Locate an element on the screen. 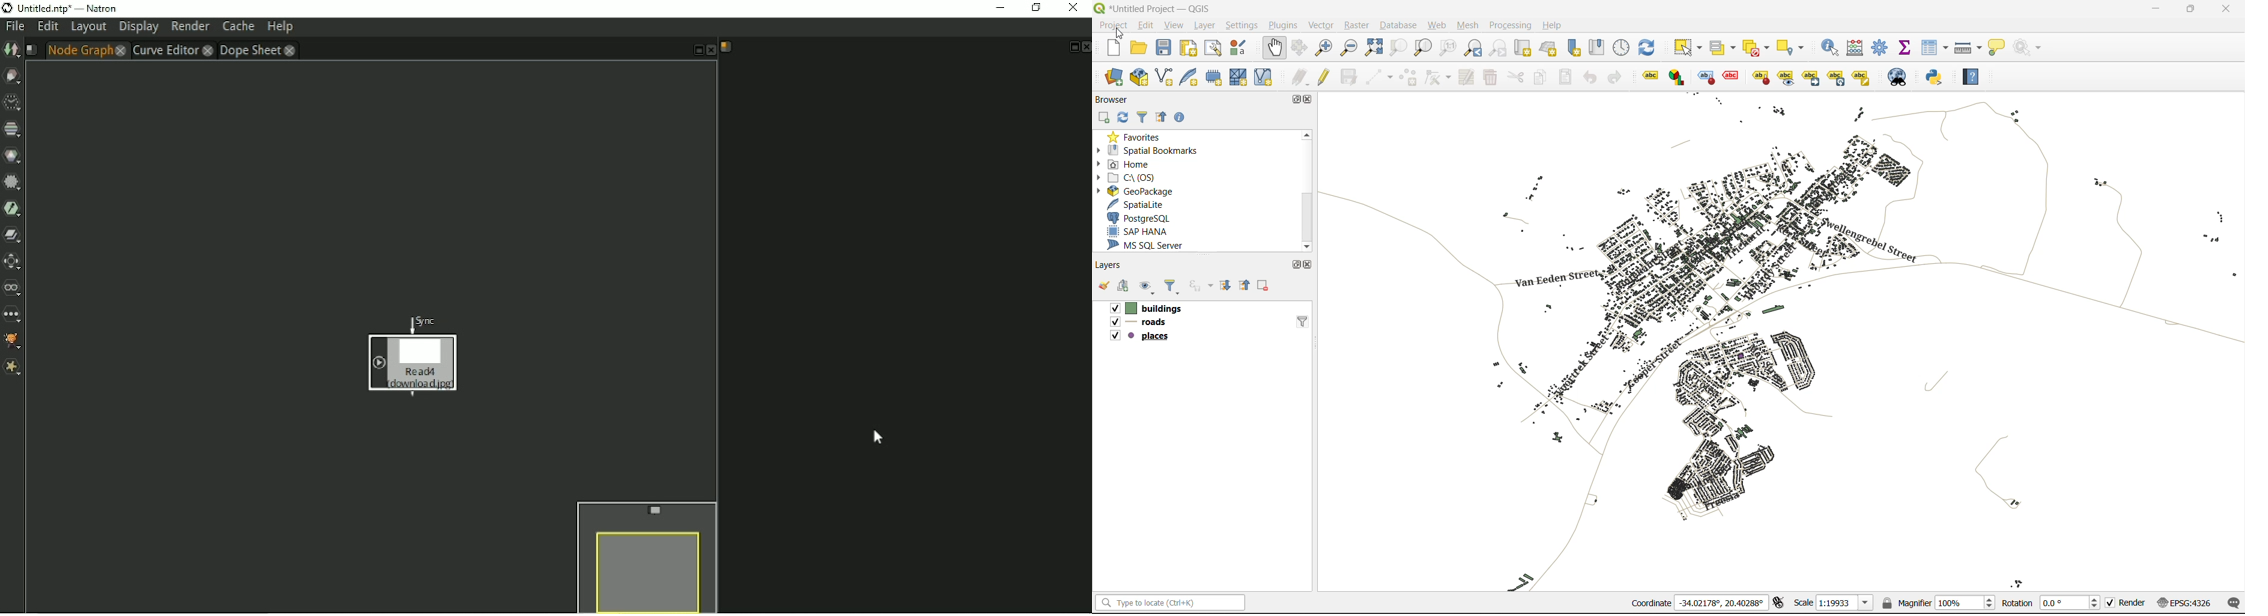 The width and height of the screenshot is (2268, 616). vertical scroll bar is located at coordinates (1307, 188).